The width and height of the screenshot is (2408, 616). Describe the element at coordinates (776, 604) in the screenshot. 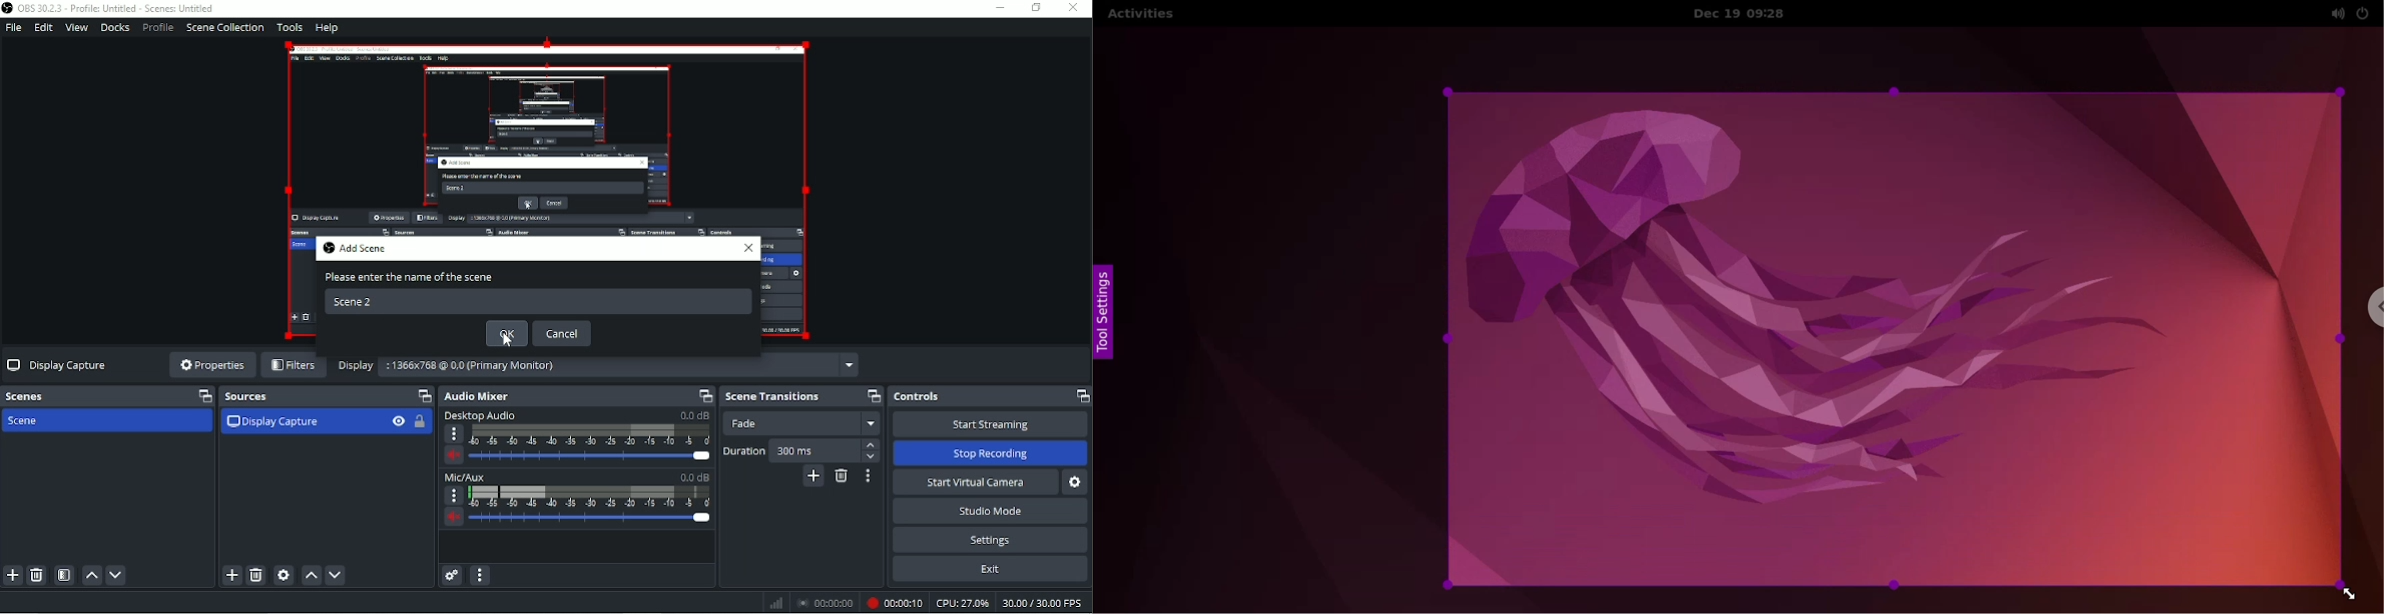

I see `Network` at that location.